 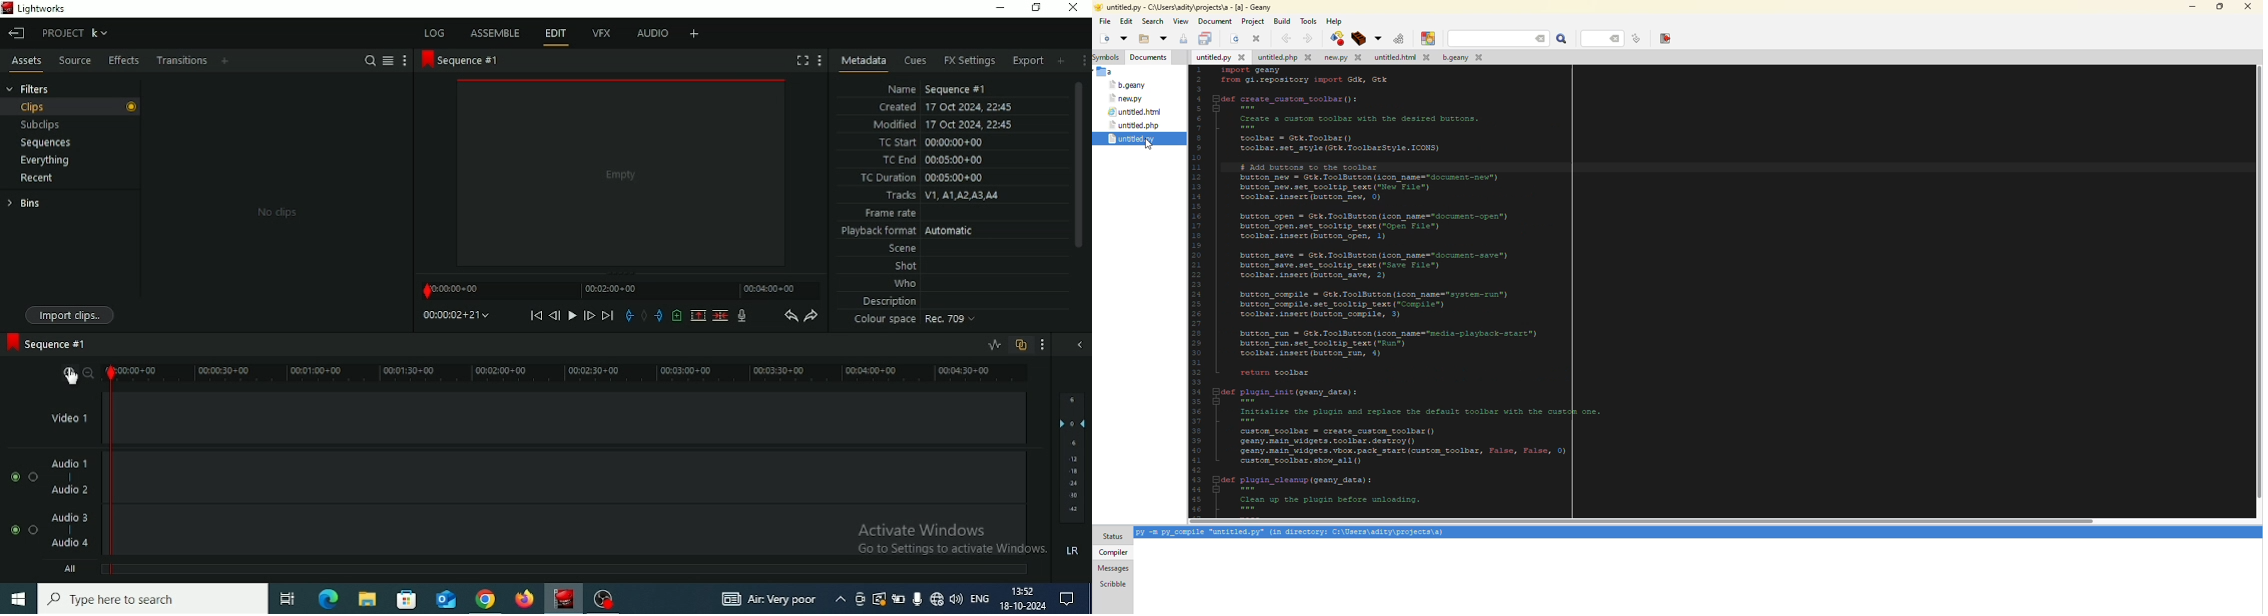 What do you see at coordinates (69, 543) in the screenshot?
I see `Audio 4` at bounding box center [69, 543].